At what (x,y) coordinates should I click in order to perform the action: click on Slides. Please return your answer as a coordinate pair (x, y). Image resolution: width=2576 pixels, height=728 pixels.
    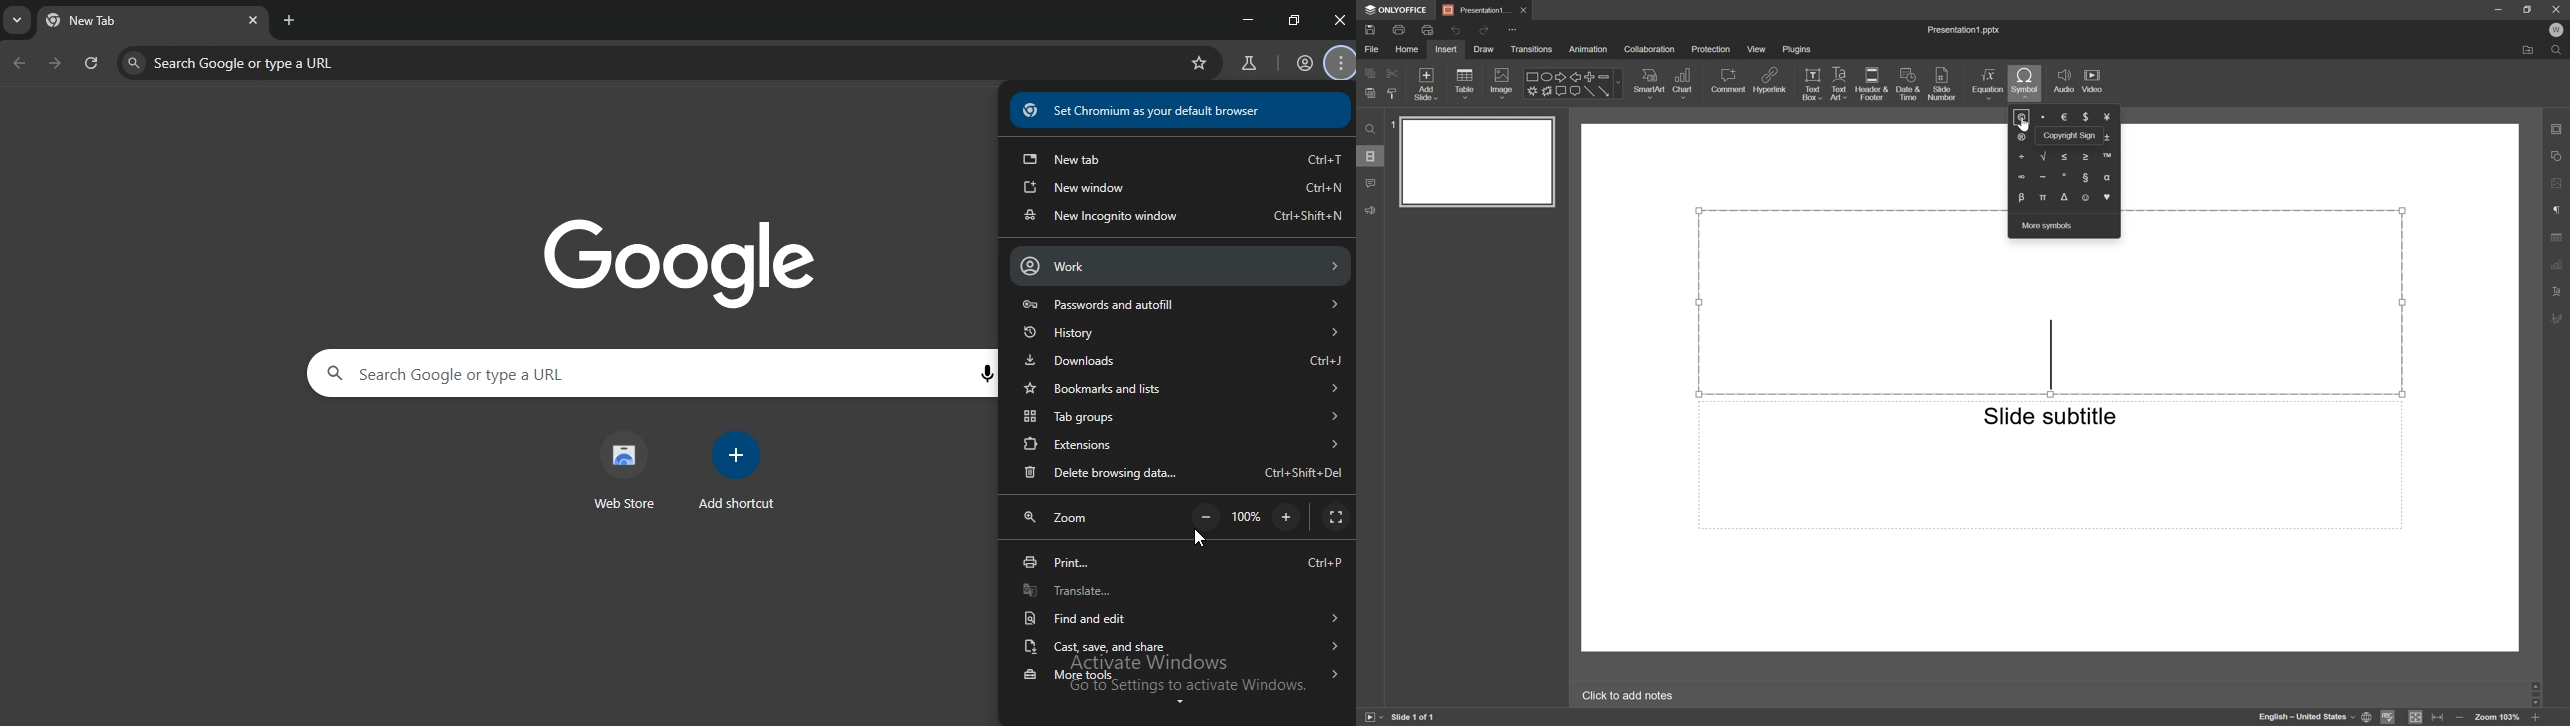
    Looking at the image, I should click on (1371, 157).